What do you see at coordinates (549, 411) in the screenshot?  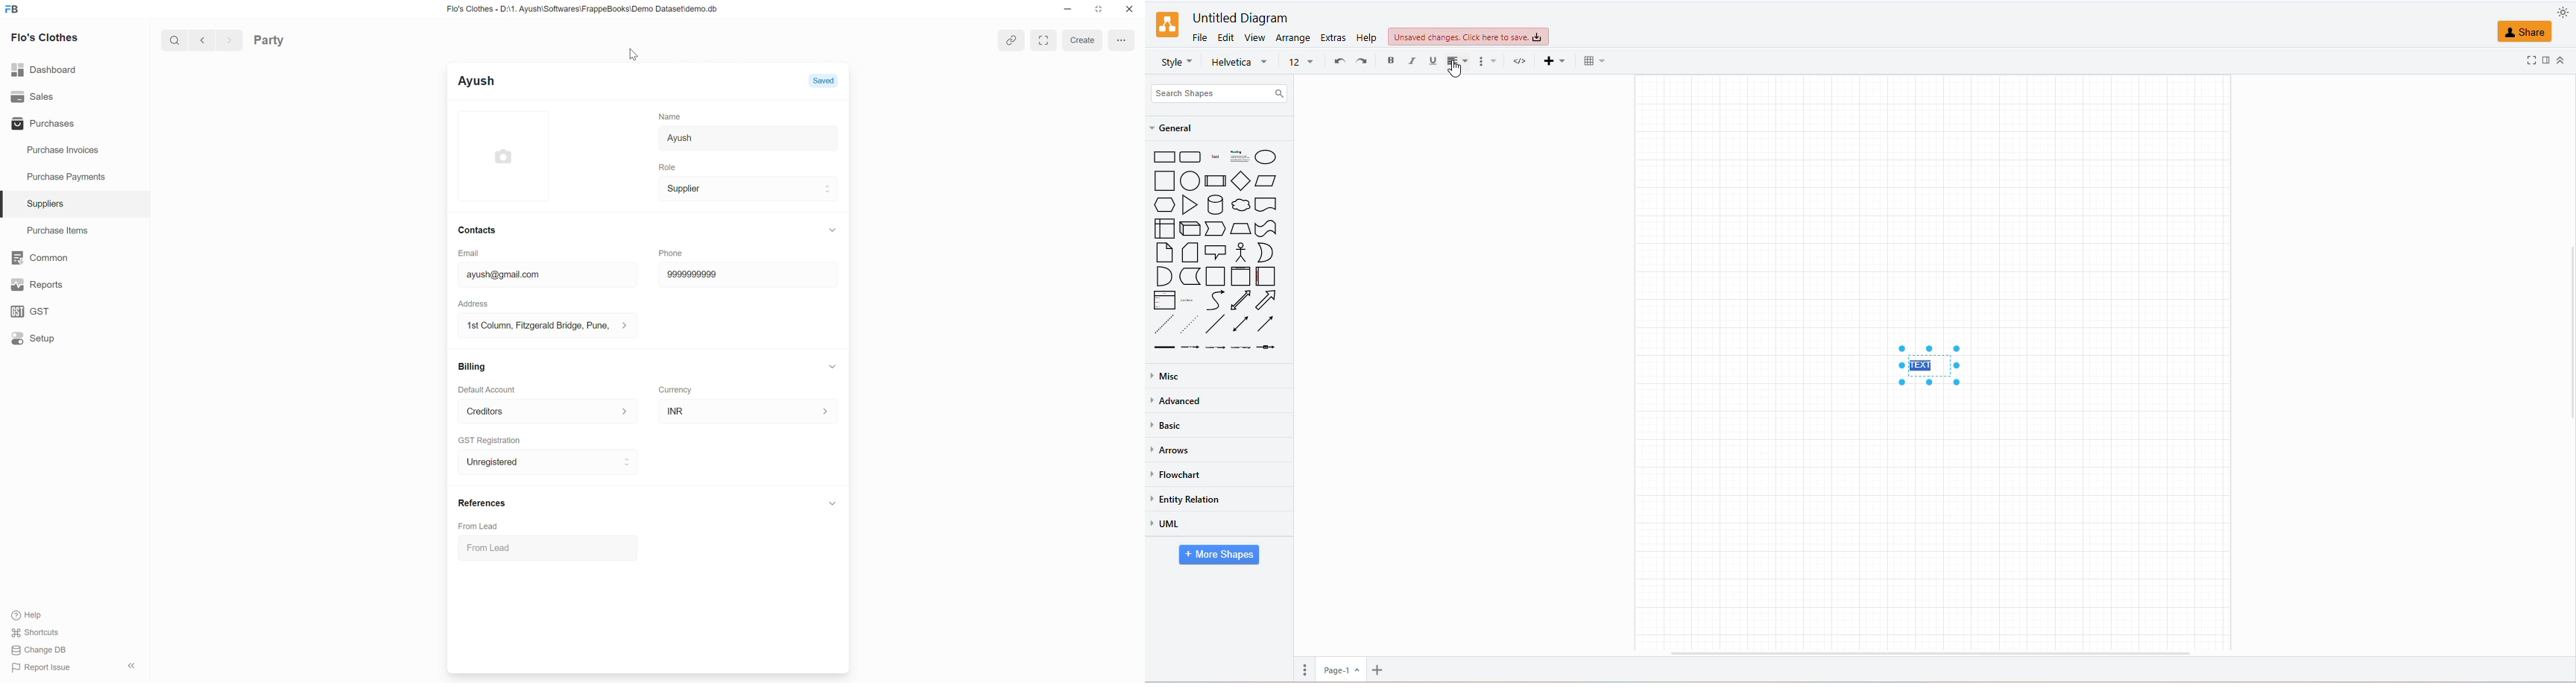 I see `Default Account` at bounding box center [549, 411].